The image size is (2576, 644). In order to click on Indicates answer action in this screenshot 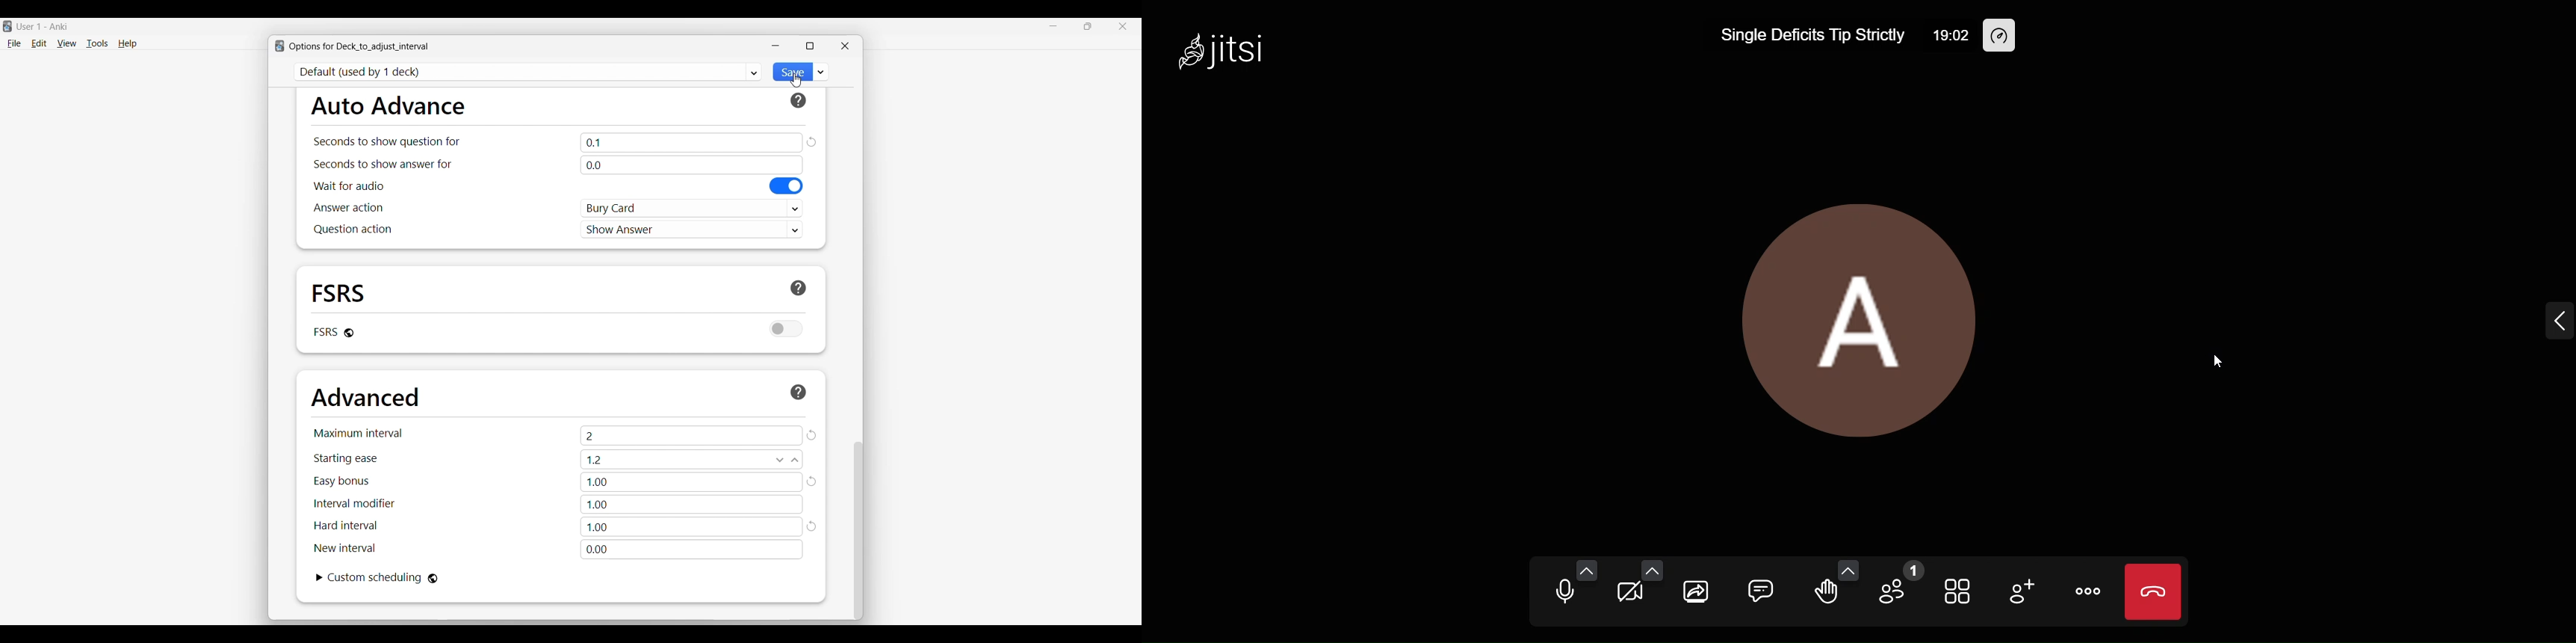, I will do `click(349, 207)`.